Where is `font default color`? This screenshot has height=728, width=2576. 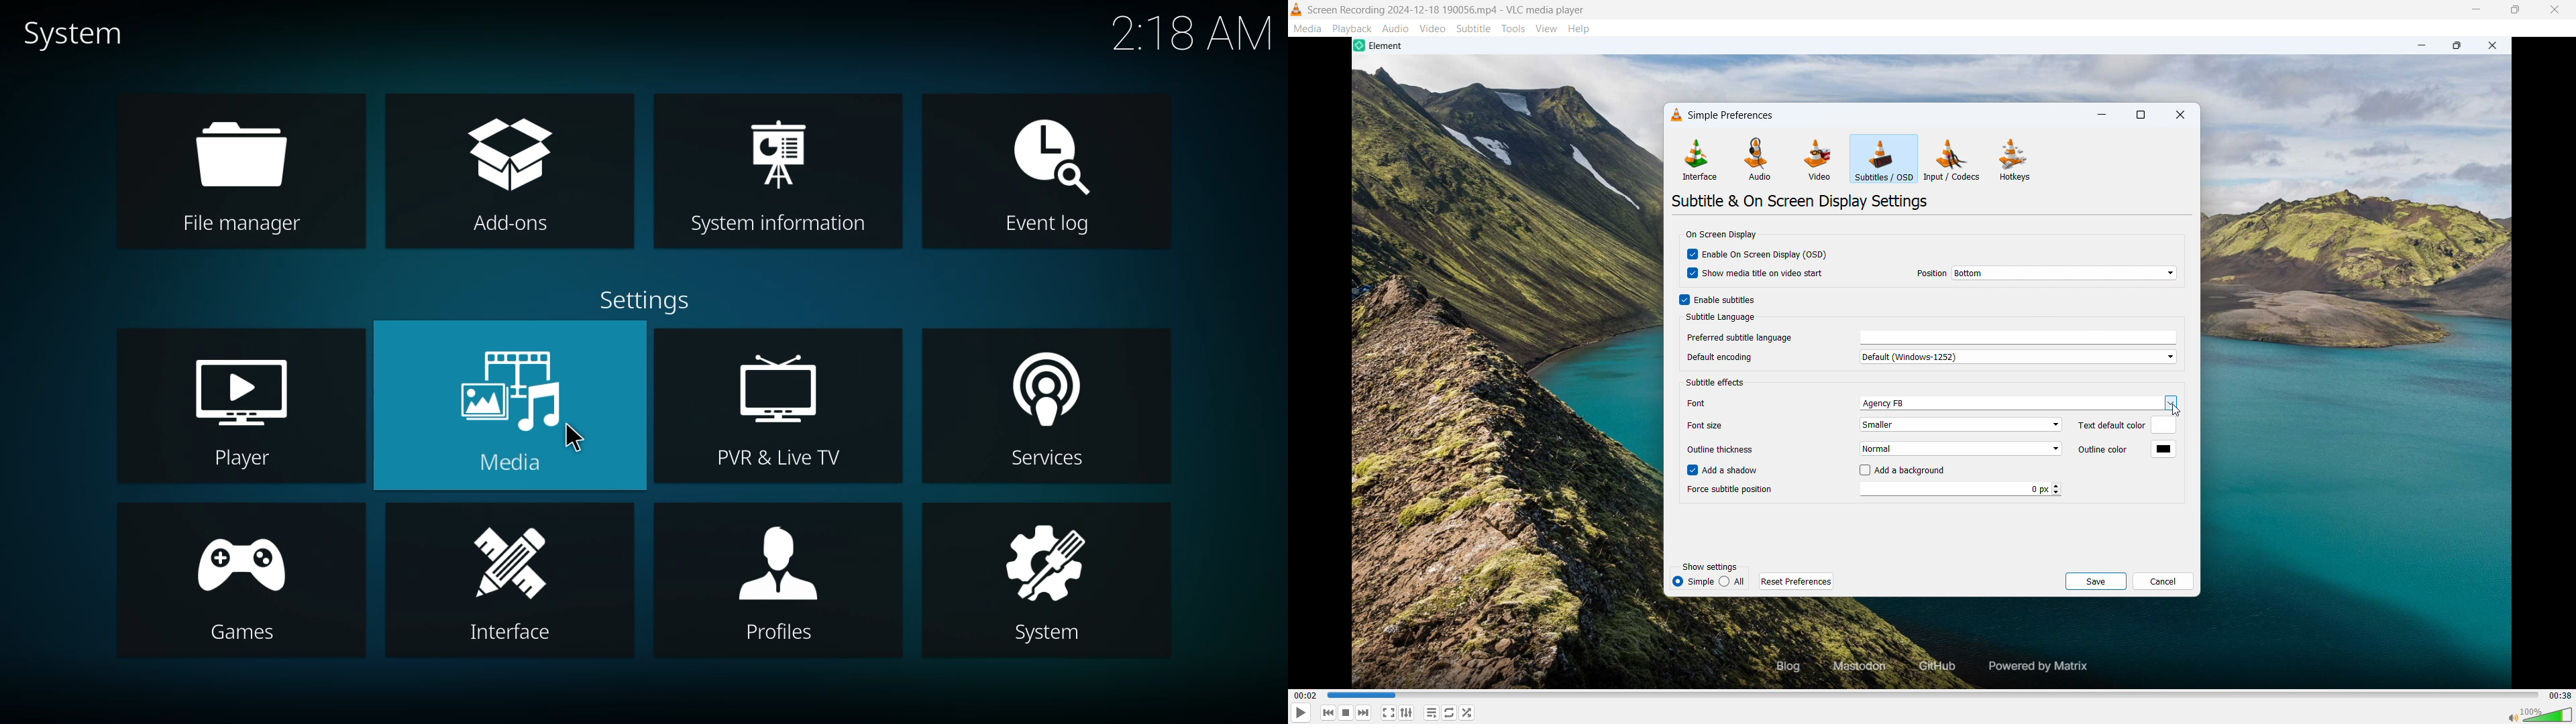
font default color is located at coordinates (1718, 383).